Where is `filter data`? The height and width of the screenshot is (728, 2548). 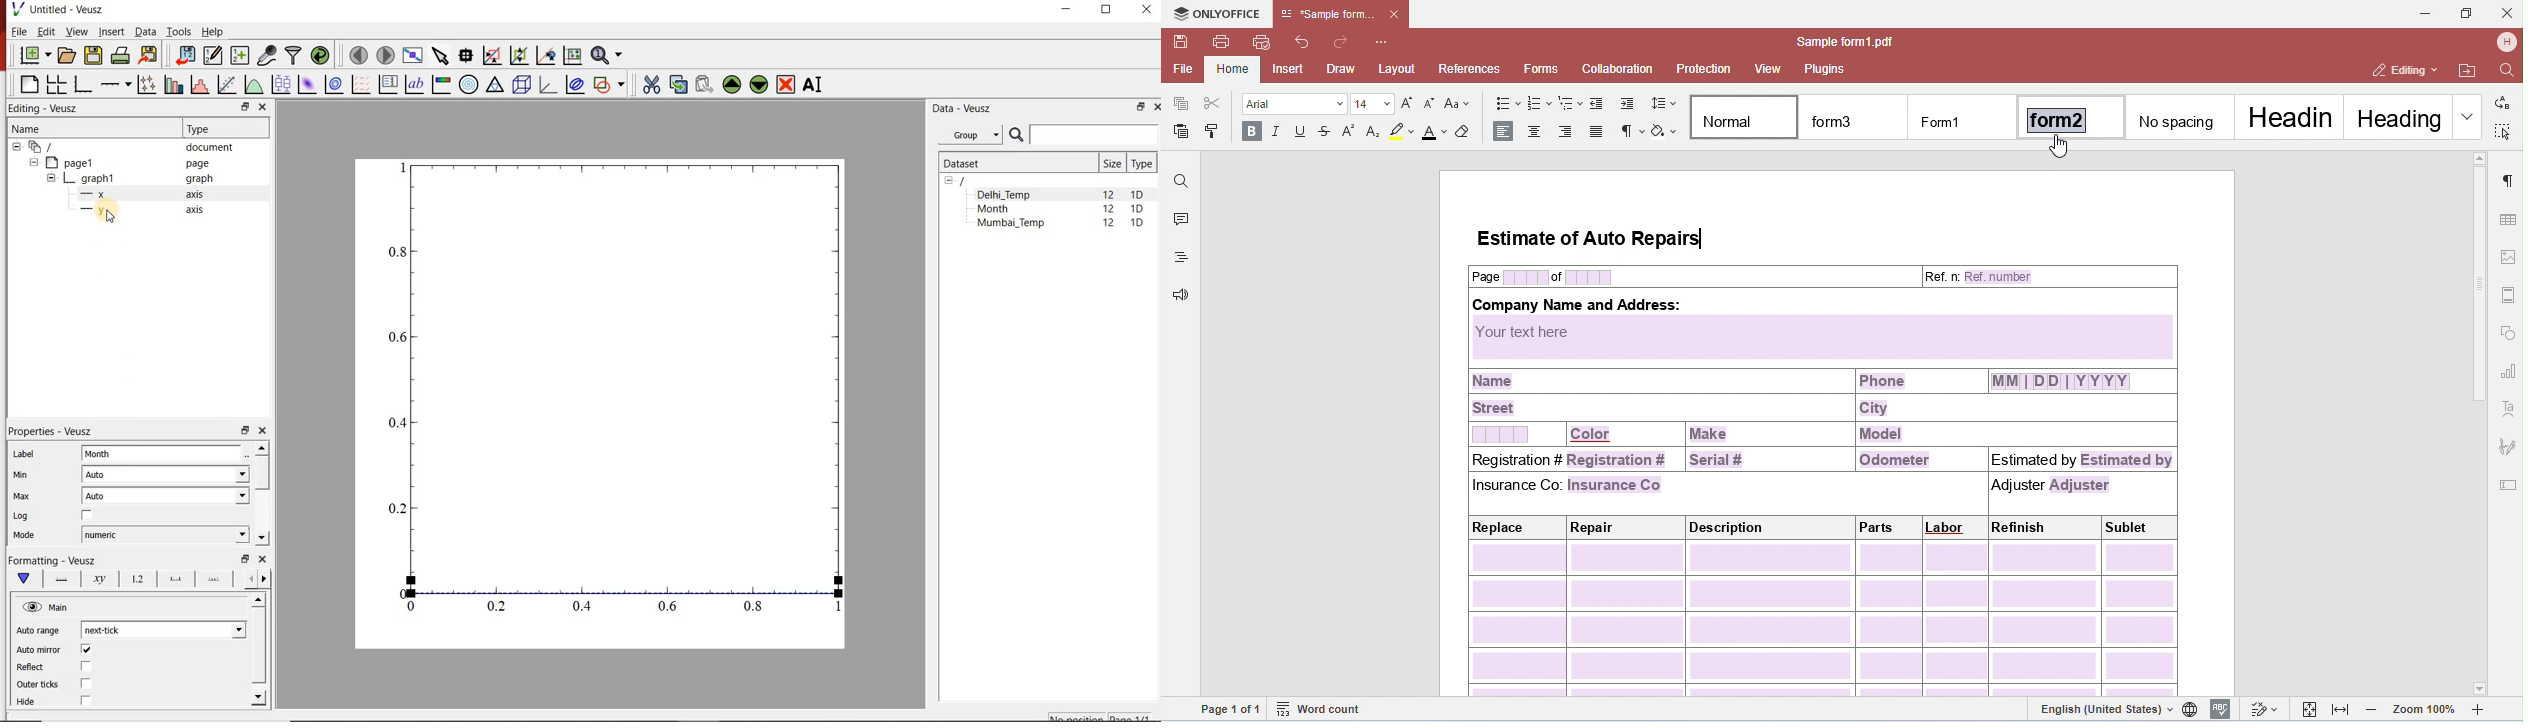
filter data is located at coordinates (294, 55).